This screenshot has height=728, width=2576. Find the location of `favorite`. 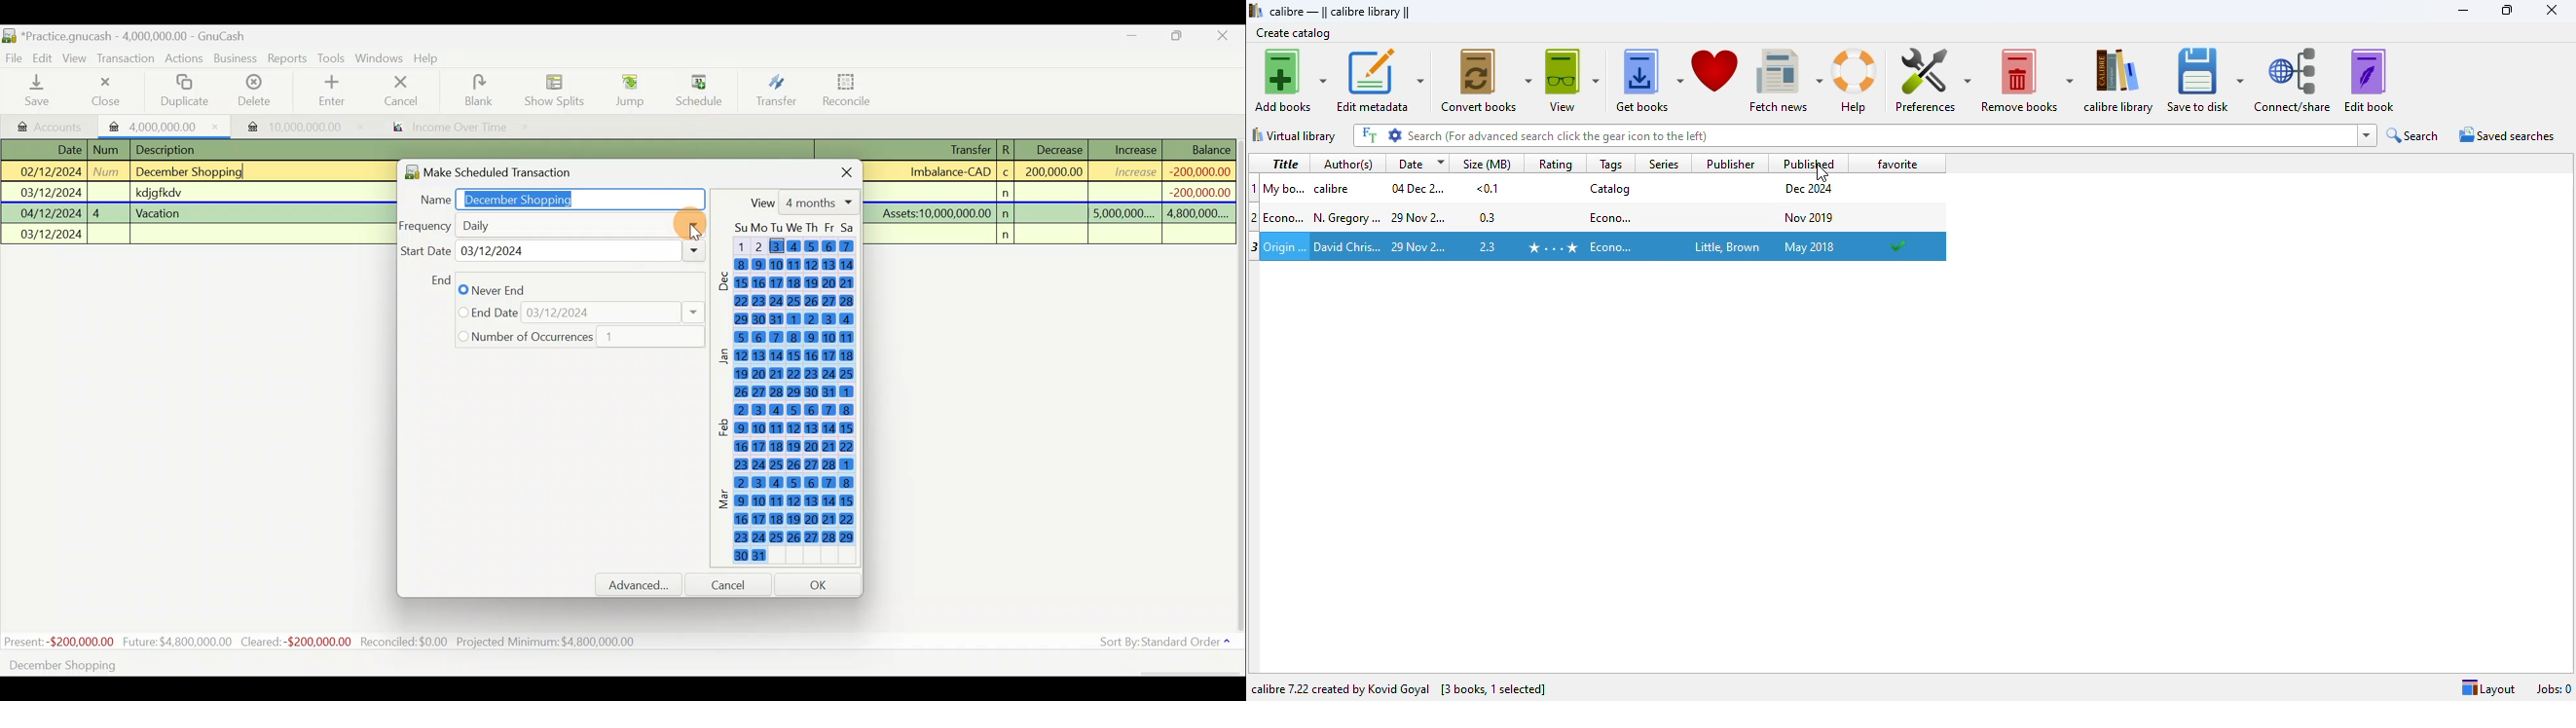

favorite is located at coordinates (1896, 163).